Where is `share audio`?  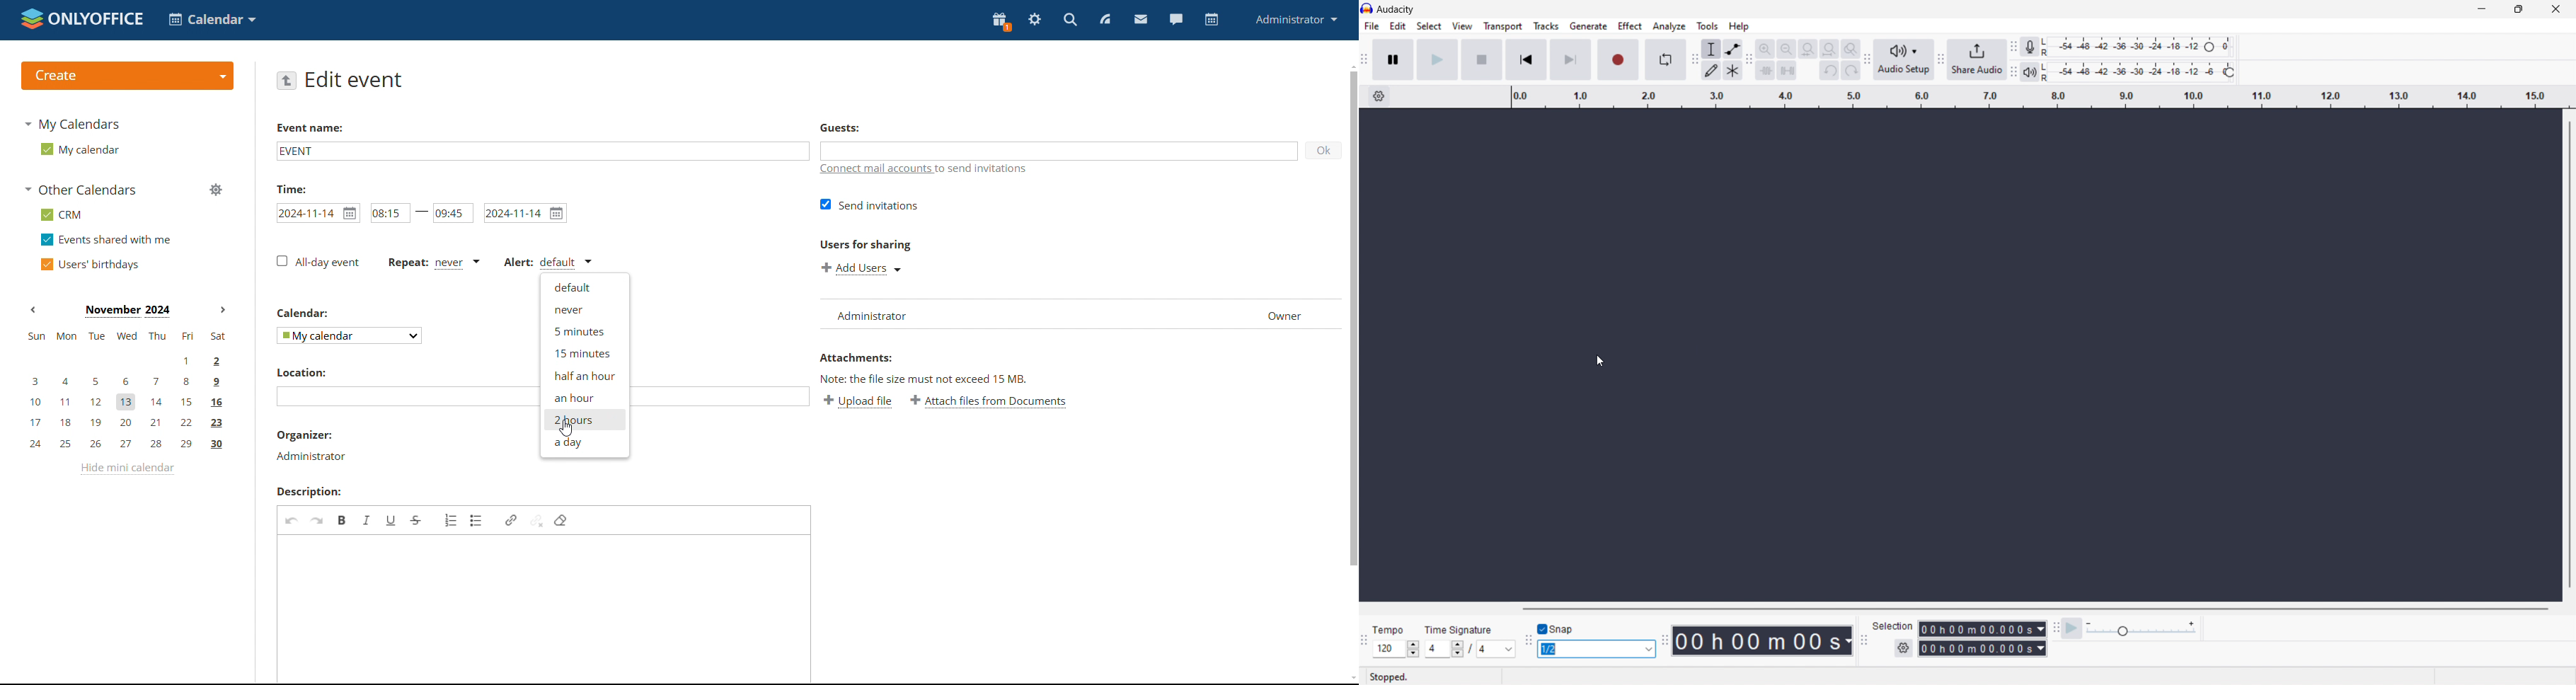
share audio is located at coordinates (1977, 59).